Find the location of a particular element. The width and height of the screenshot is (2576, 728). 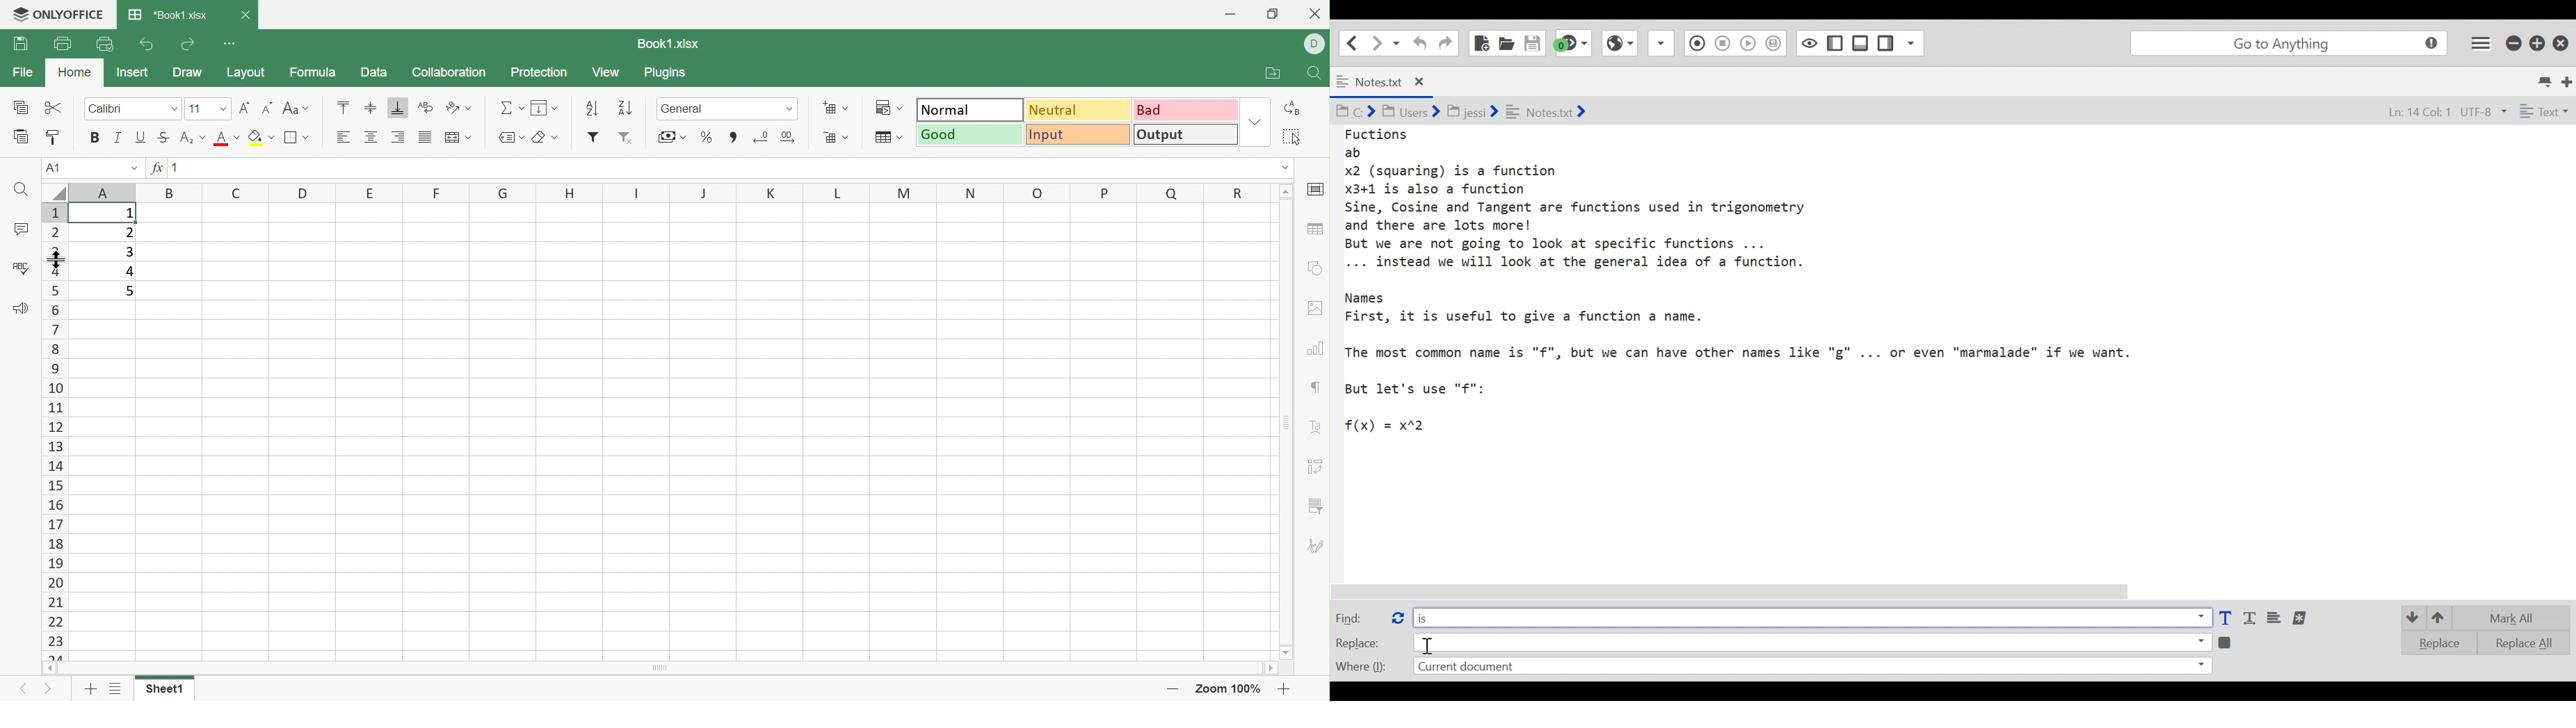

Percentage style is located at coordinates (707, 137).